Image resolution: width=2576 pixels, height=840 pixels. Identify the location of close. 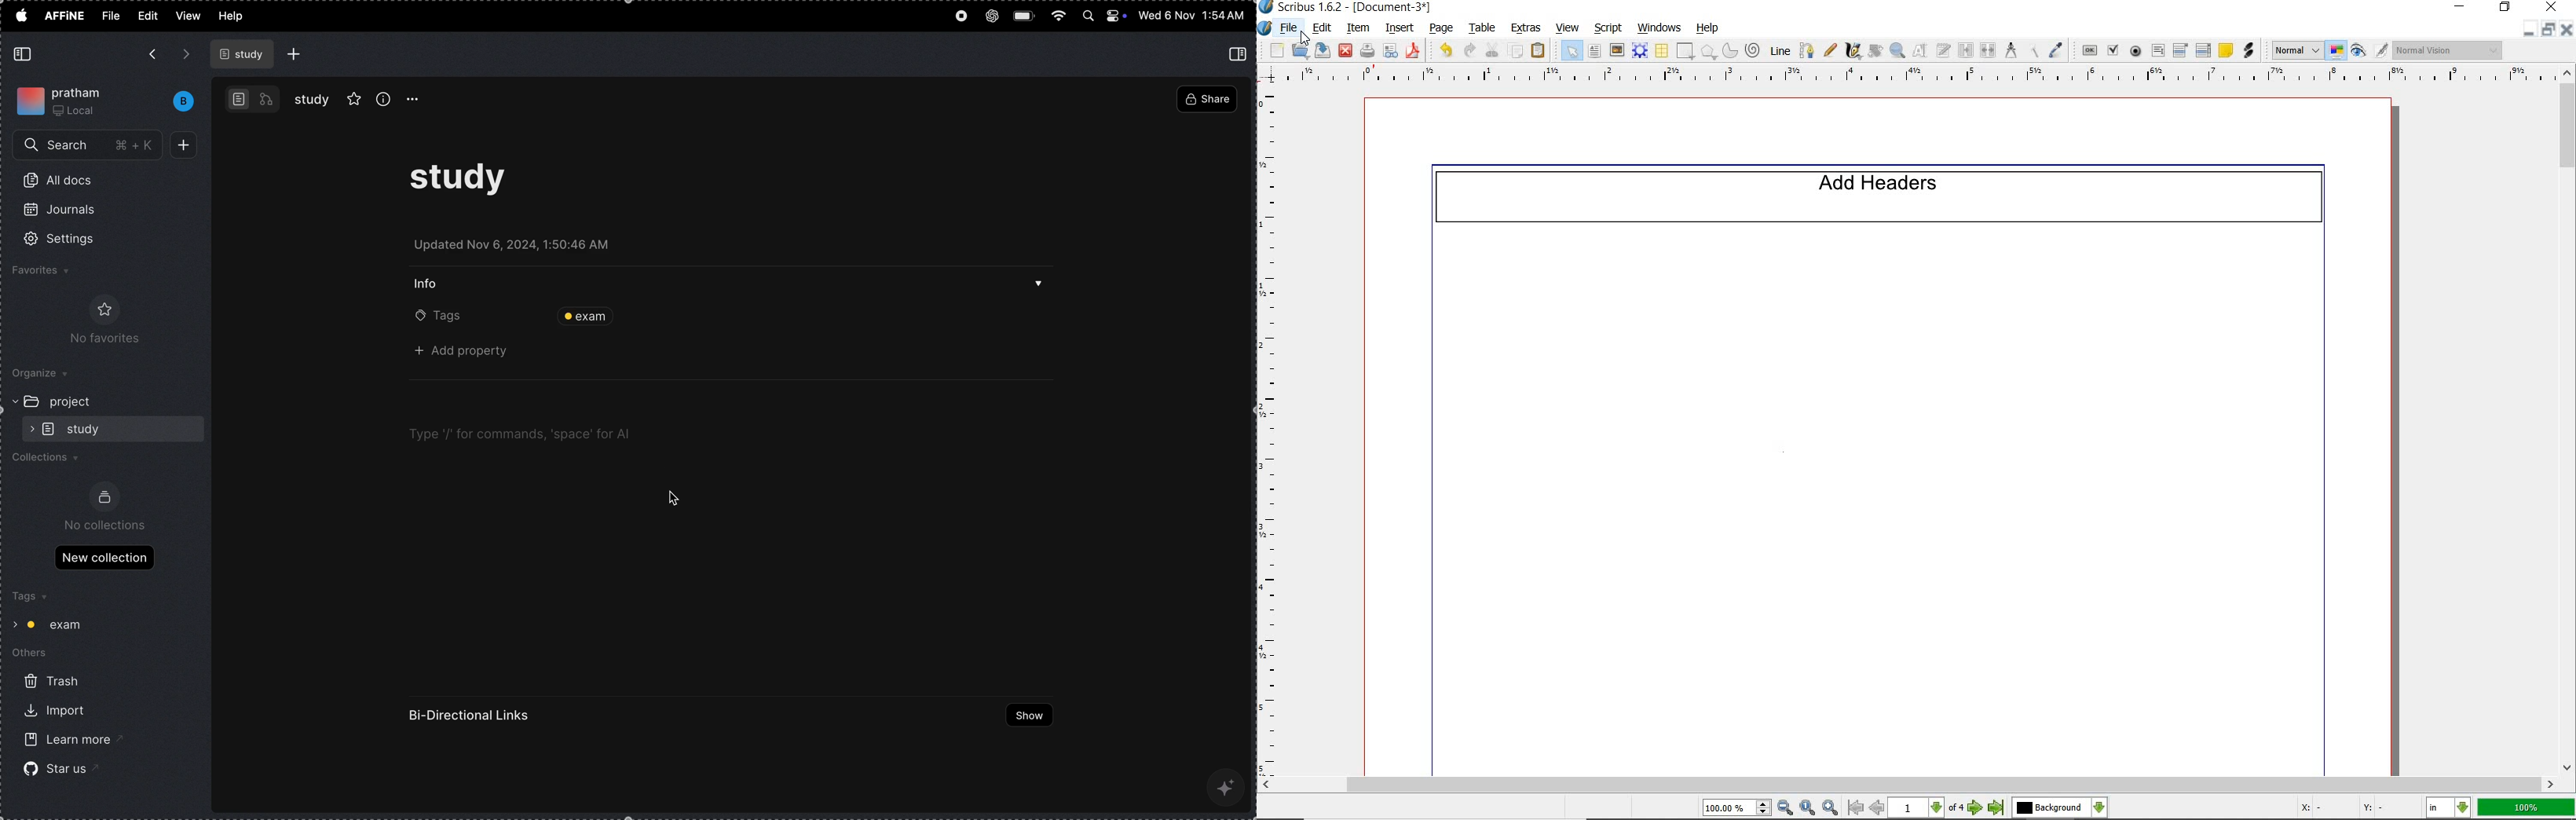
(1345, 52).